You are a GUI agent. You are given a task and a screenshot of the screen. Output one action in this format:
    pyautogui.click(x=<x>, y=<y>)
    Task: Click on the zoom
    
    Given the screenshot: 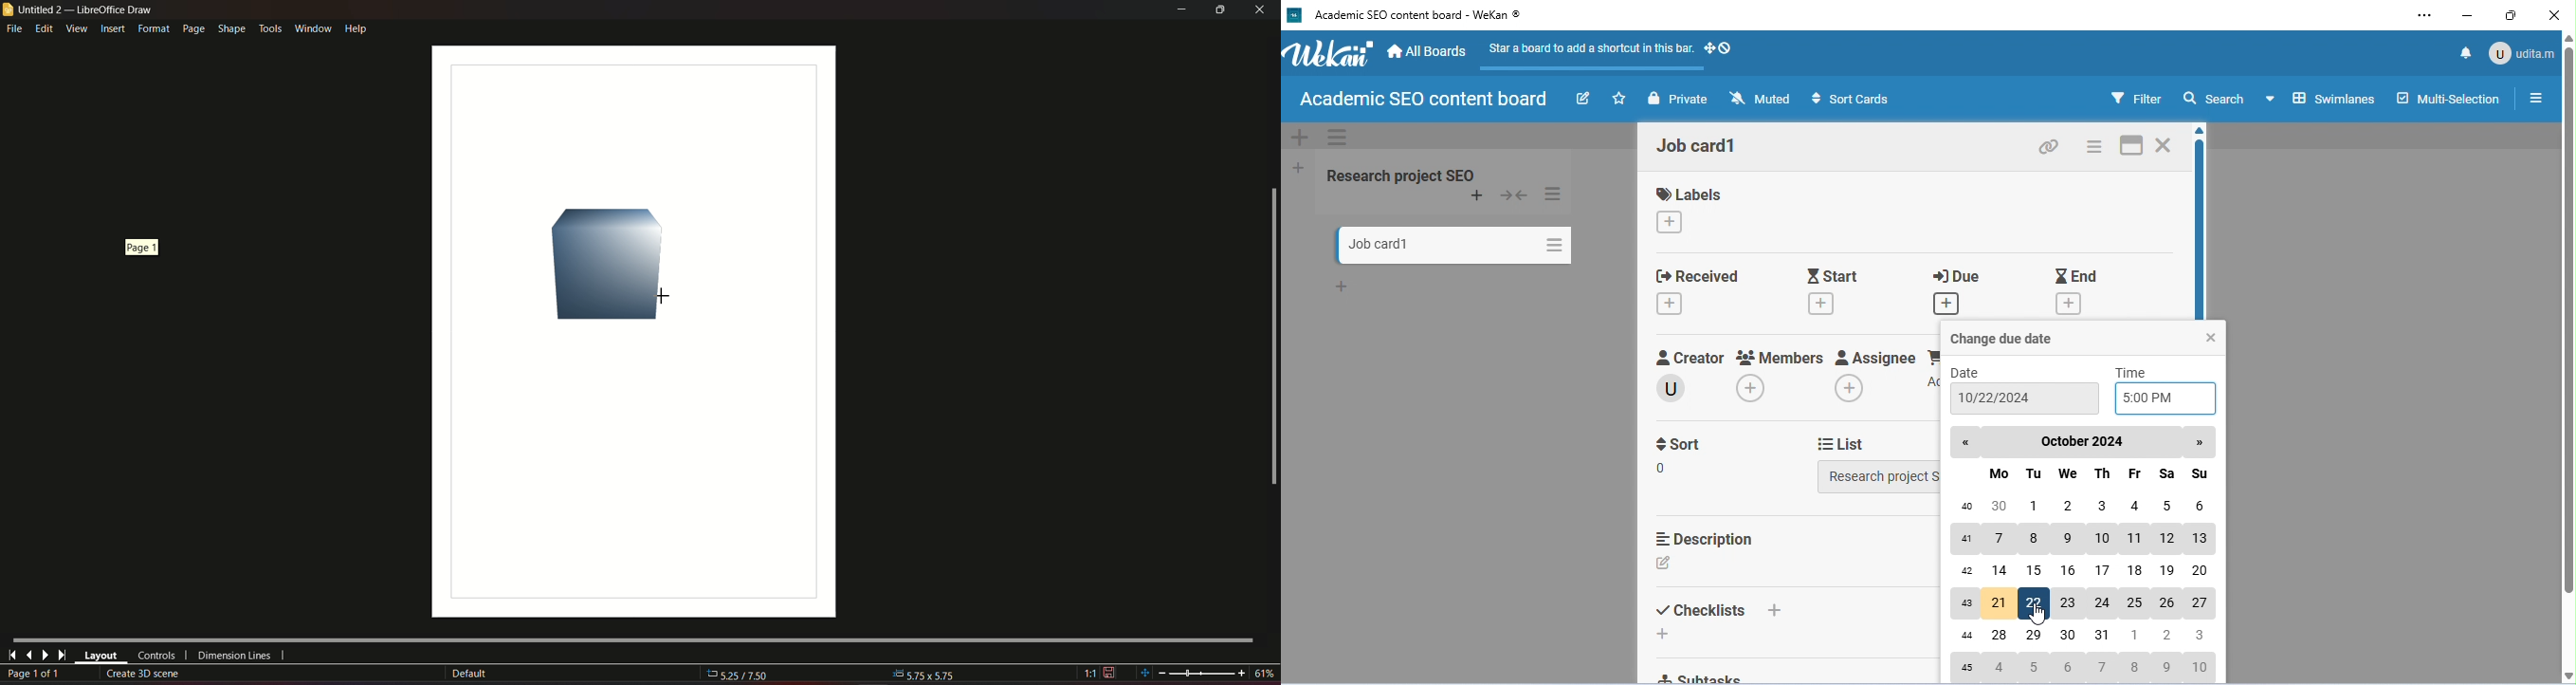 What is the action you would take?
    pyautogui.click(x=1206, y=672)
    